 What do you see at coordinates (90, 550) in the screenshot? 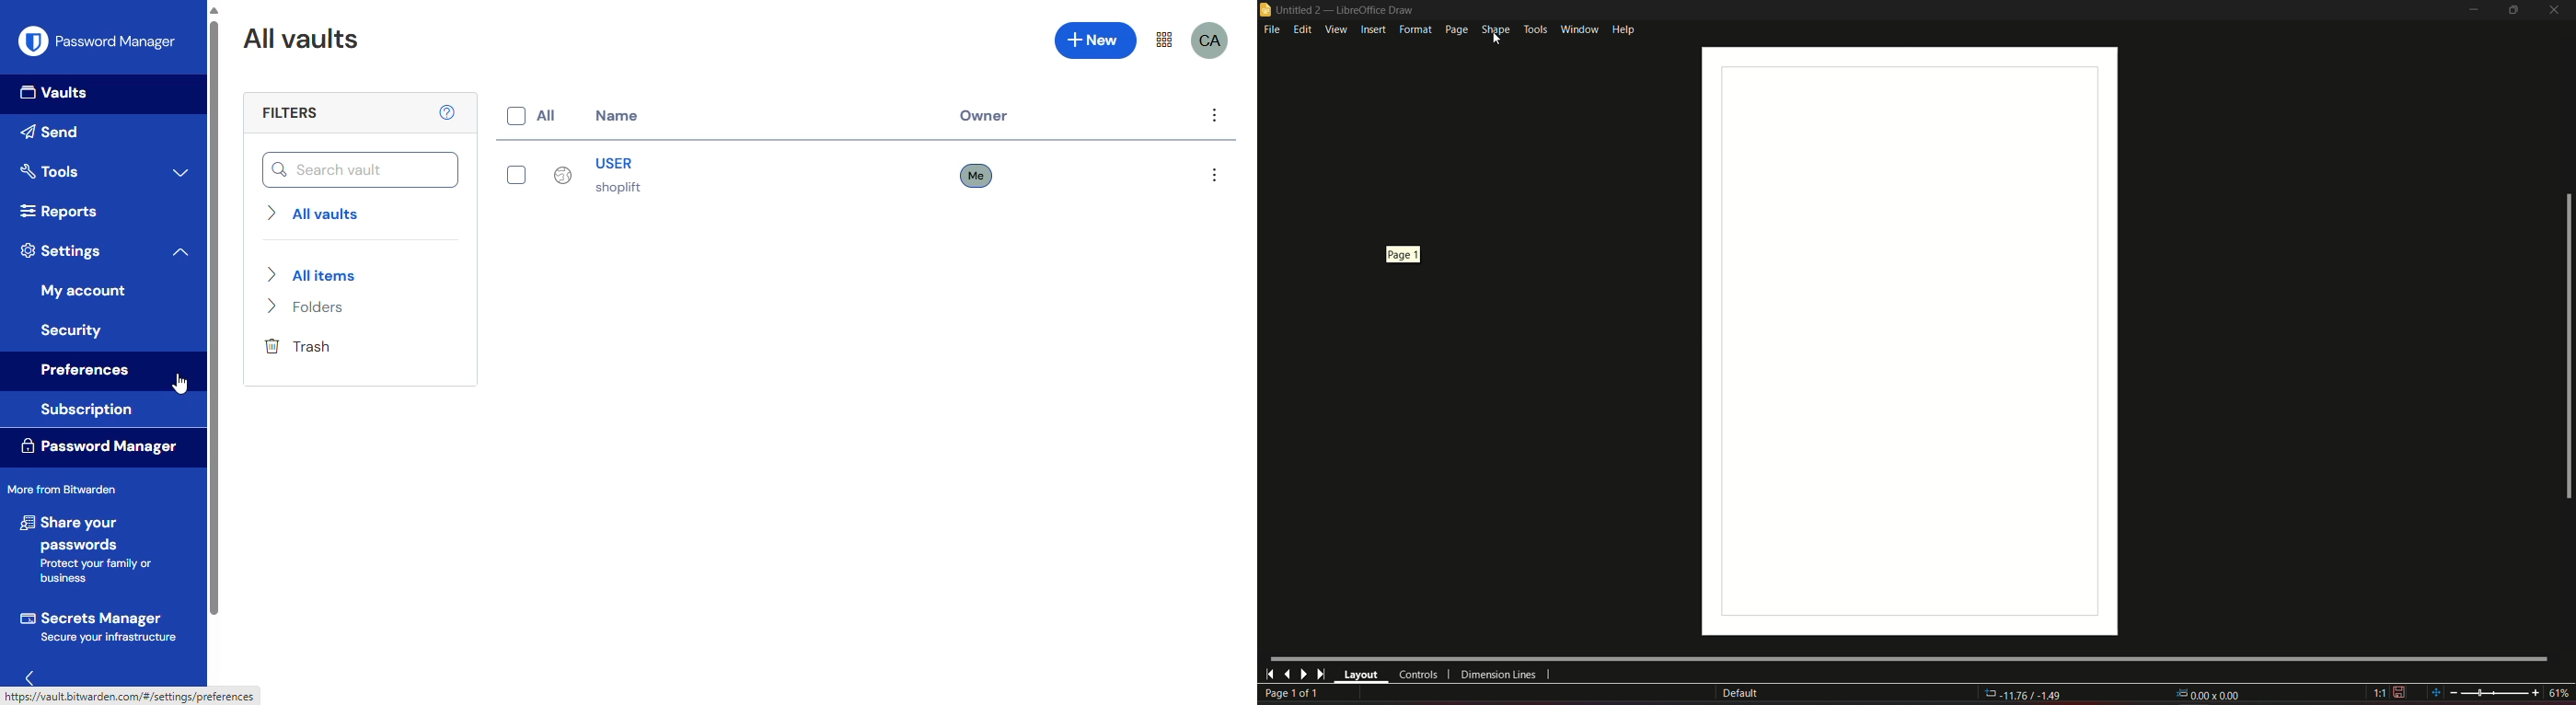
I see `share your passwords Protect your family or business` at bounding box center [90, 550].